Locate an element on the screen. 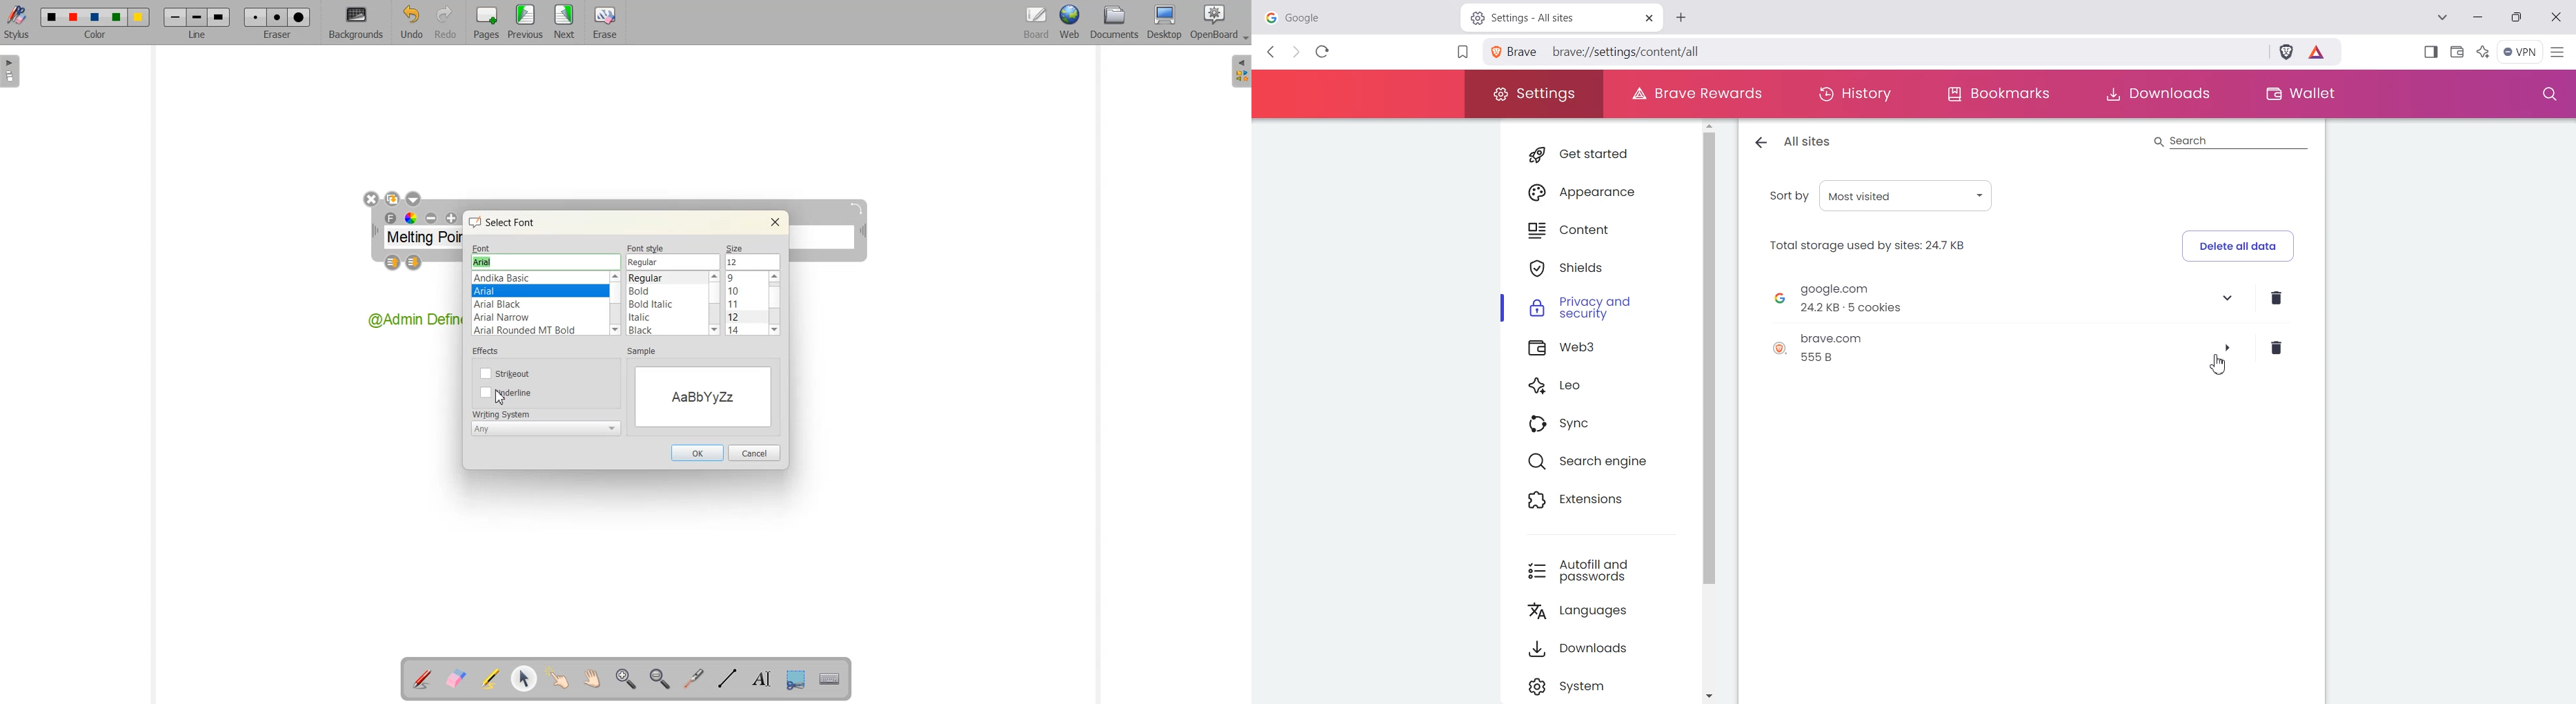  History is located at coordinates (1855, 94).